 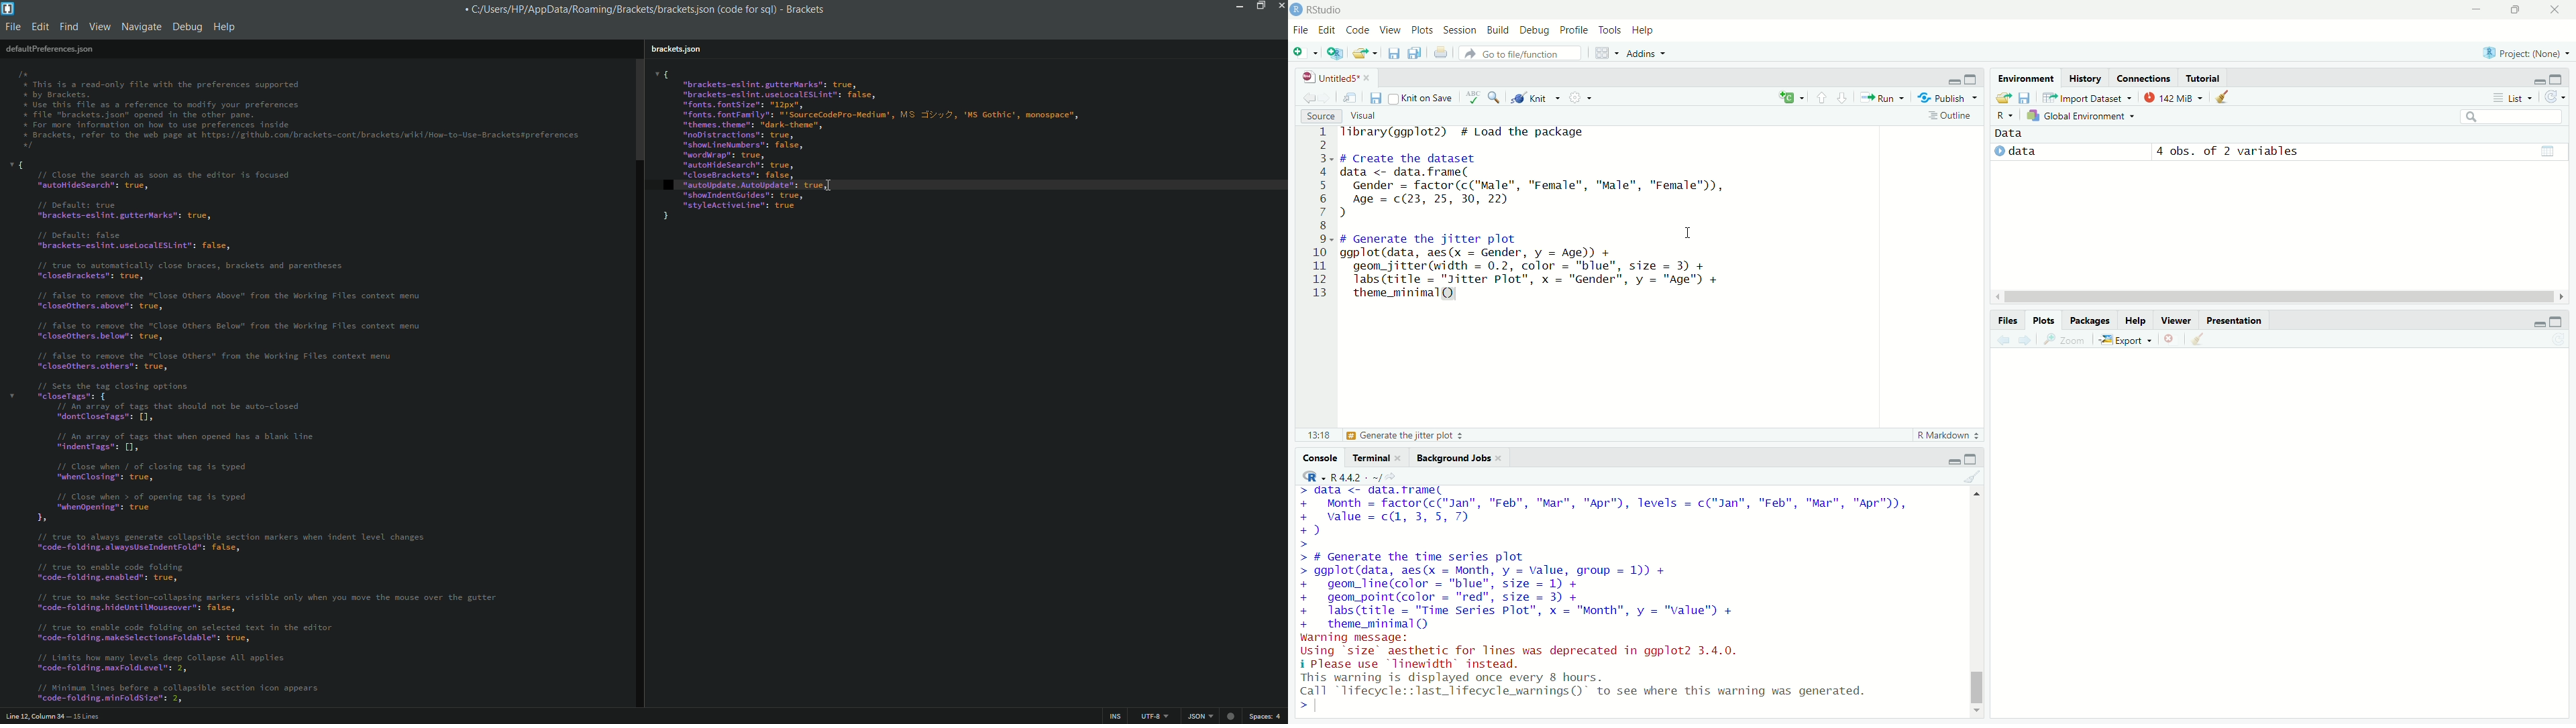 I want to click on close, so click(x=1503, y=457).